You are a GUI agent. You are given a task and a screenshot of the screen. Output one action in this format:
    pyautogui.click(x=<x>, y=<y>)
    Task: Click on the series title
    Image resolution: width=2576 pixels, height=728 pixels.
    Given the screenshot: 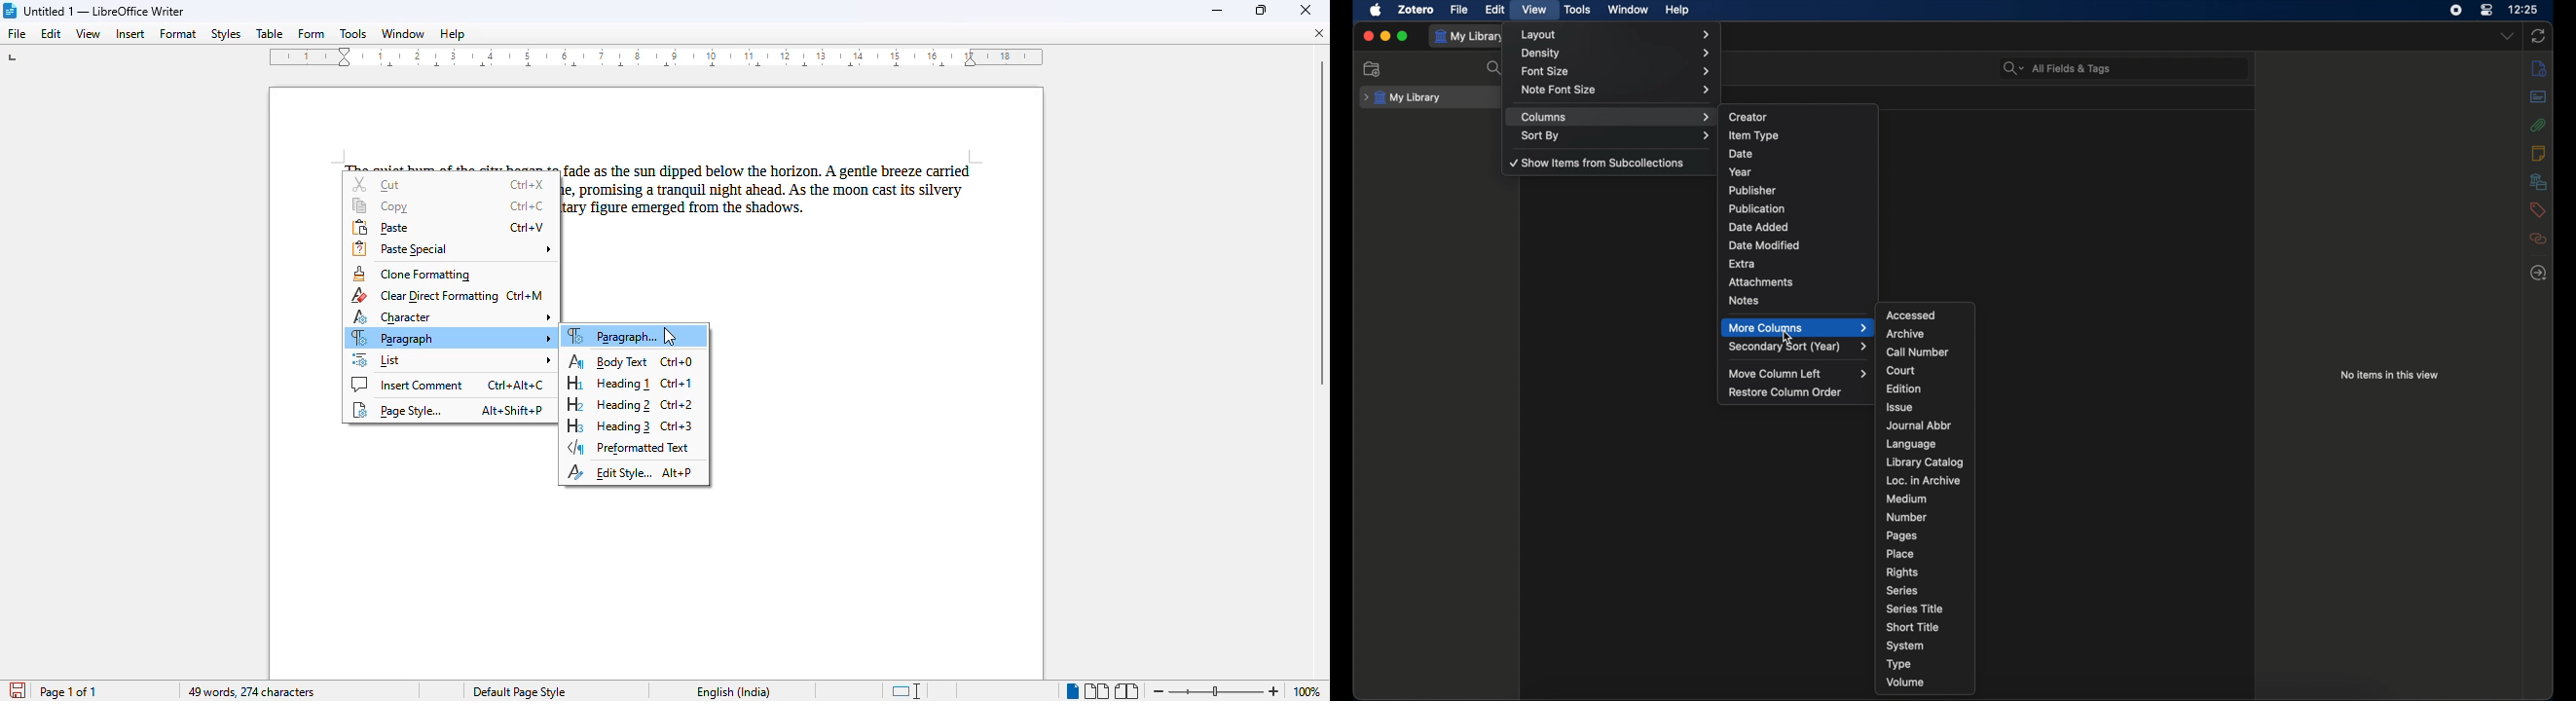 What is the action you would take?
    pyautogui.click(x=1915, y=608)
    